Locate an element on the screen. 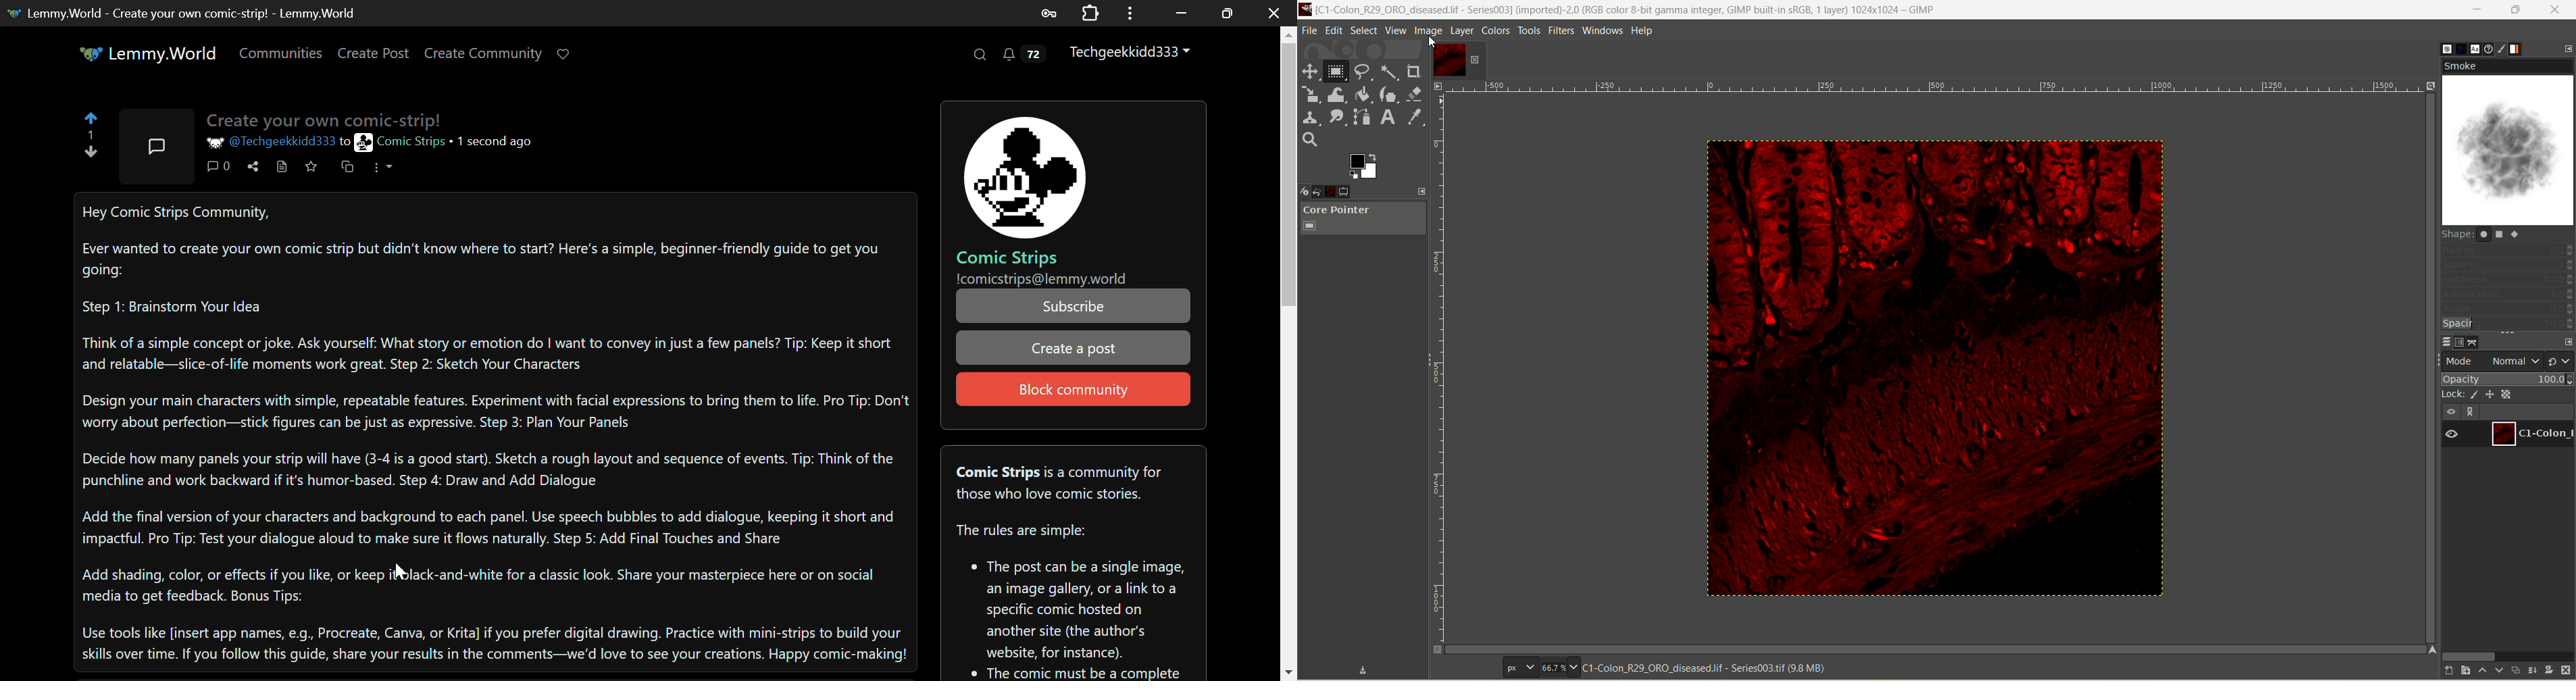  Community Rules is located at coordinates (1071, 562).